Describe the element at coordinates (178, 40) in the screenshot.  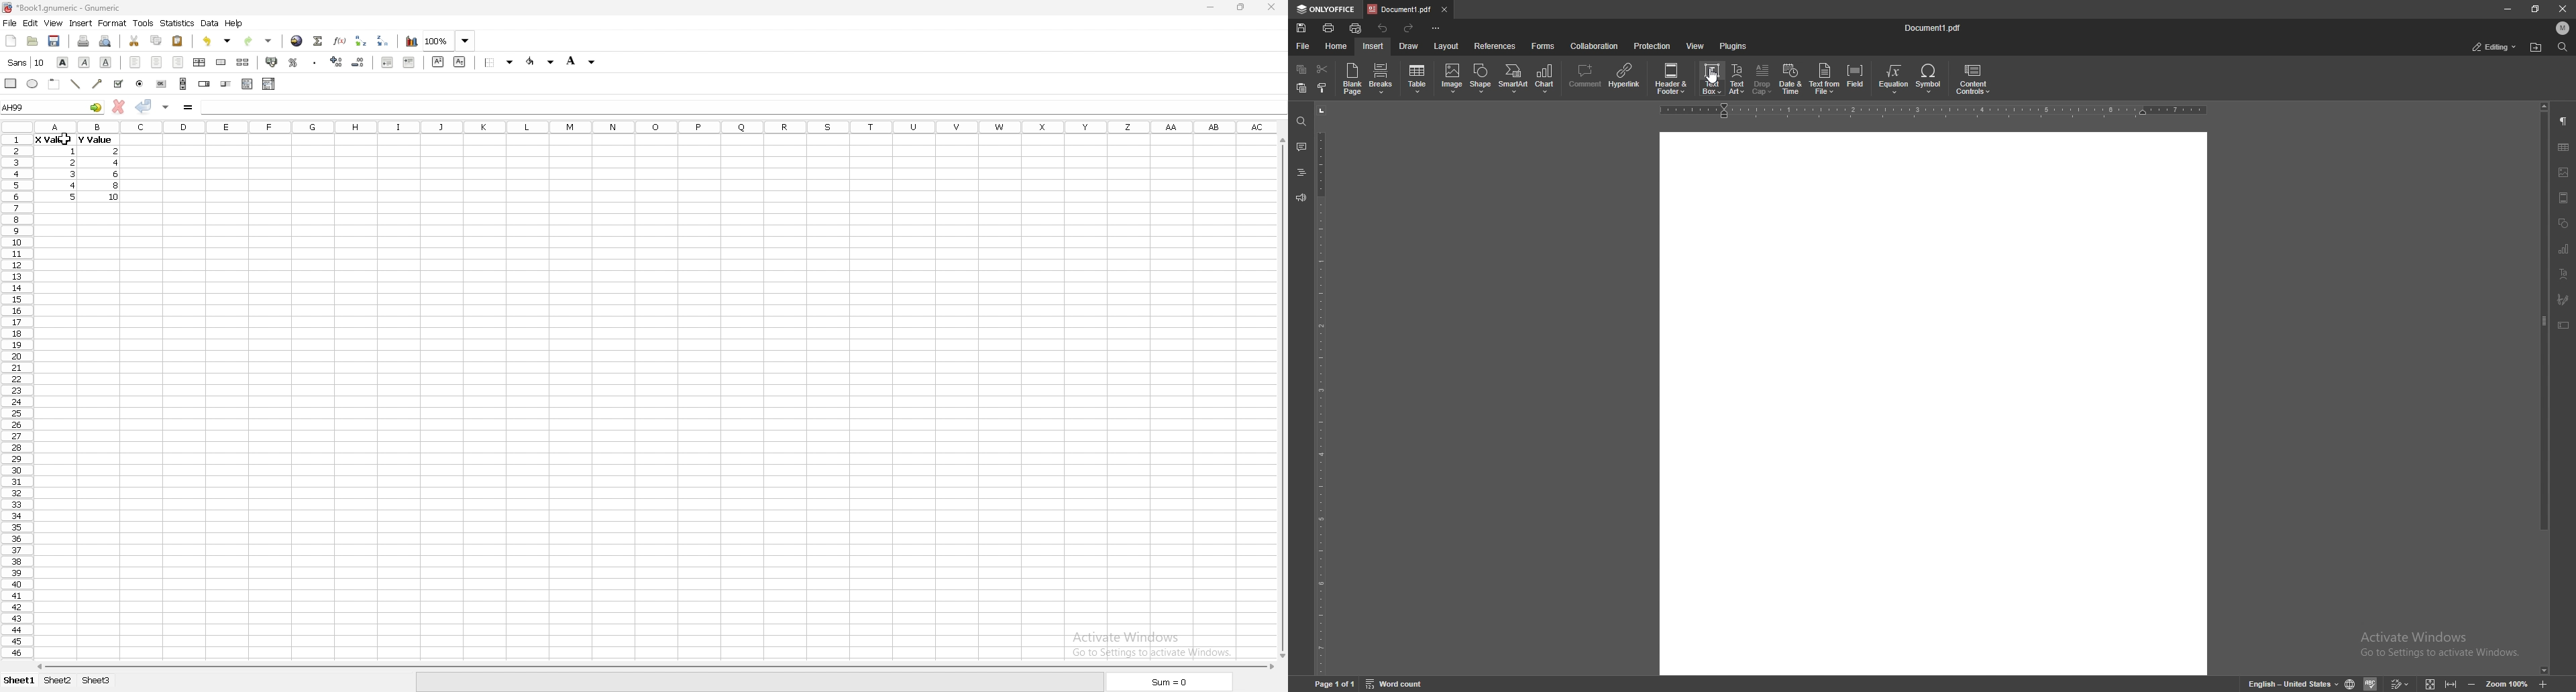
I see `paste` at that location.